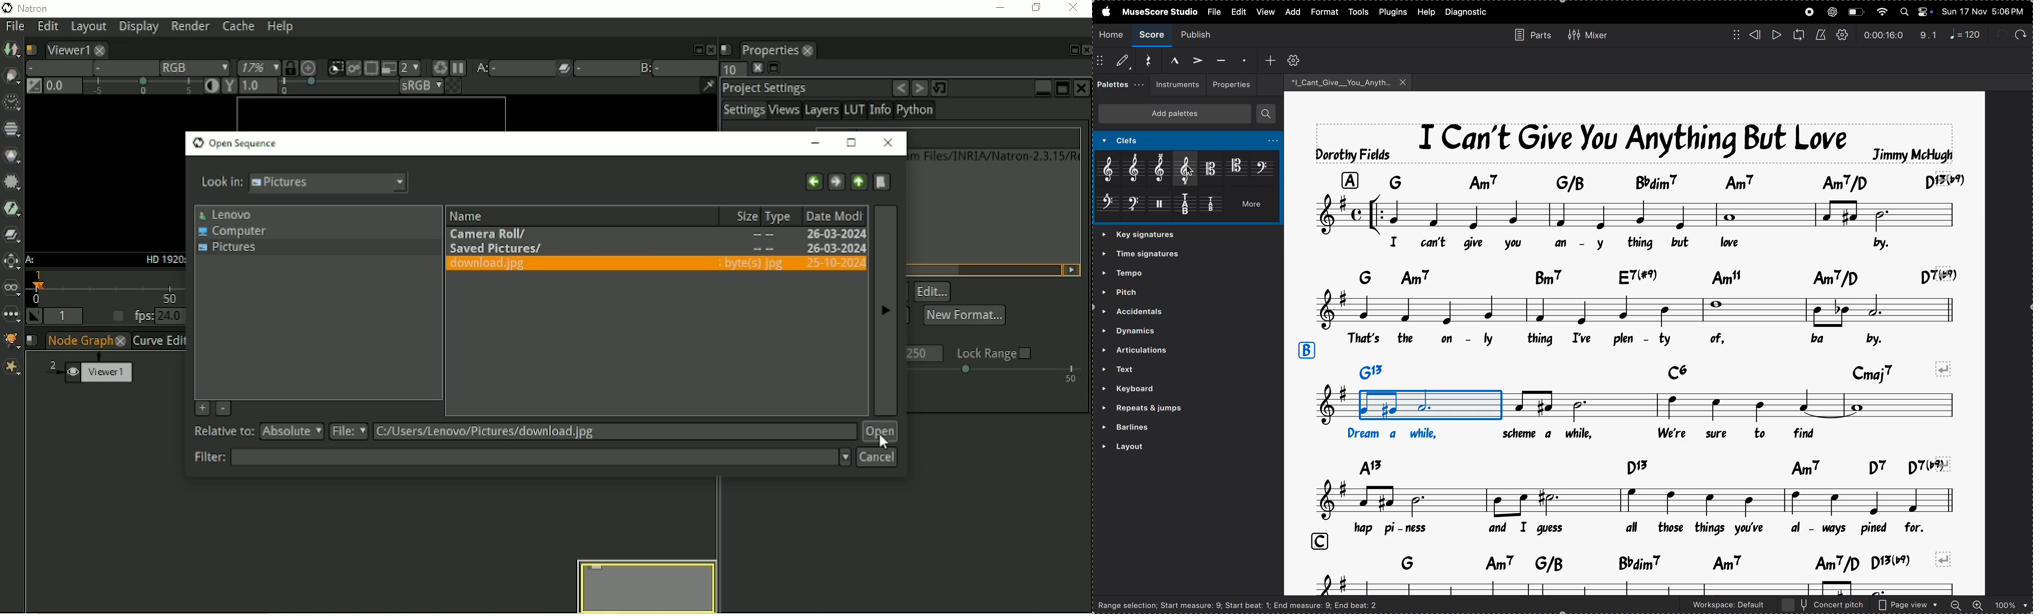 This screenshot has width=2044, height=616. I want to click on score, so click(1153, 35).